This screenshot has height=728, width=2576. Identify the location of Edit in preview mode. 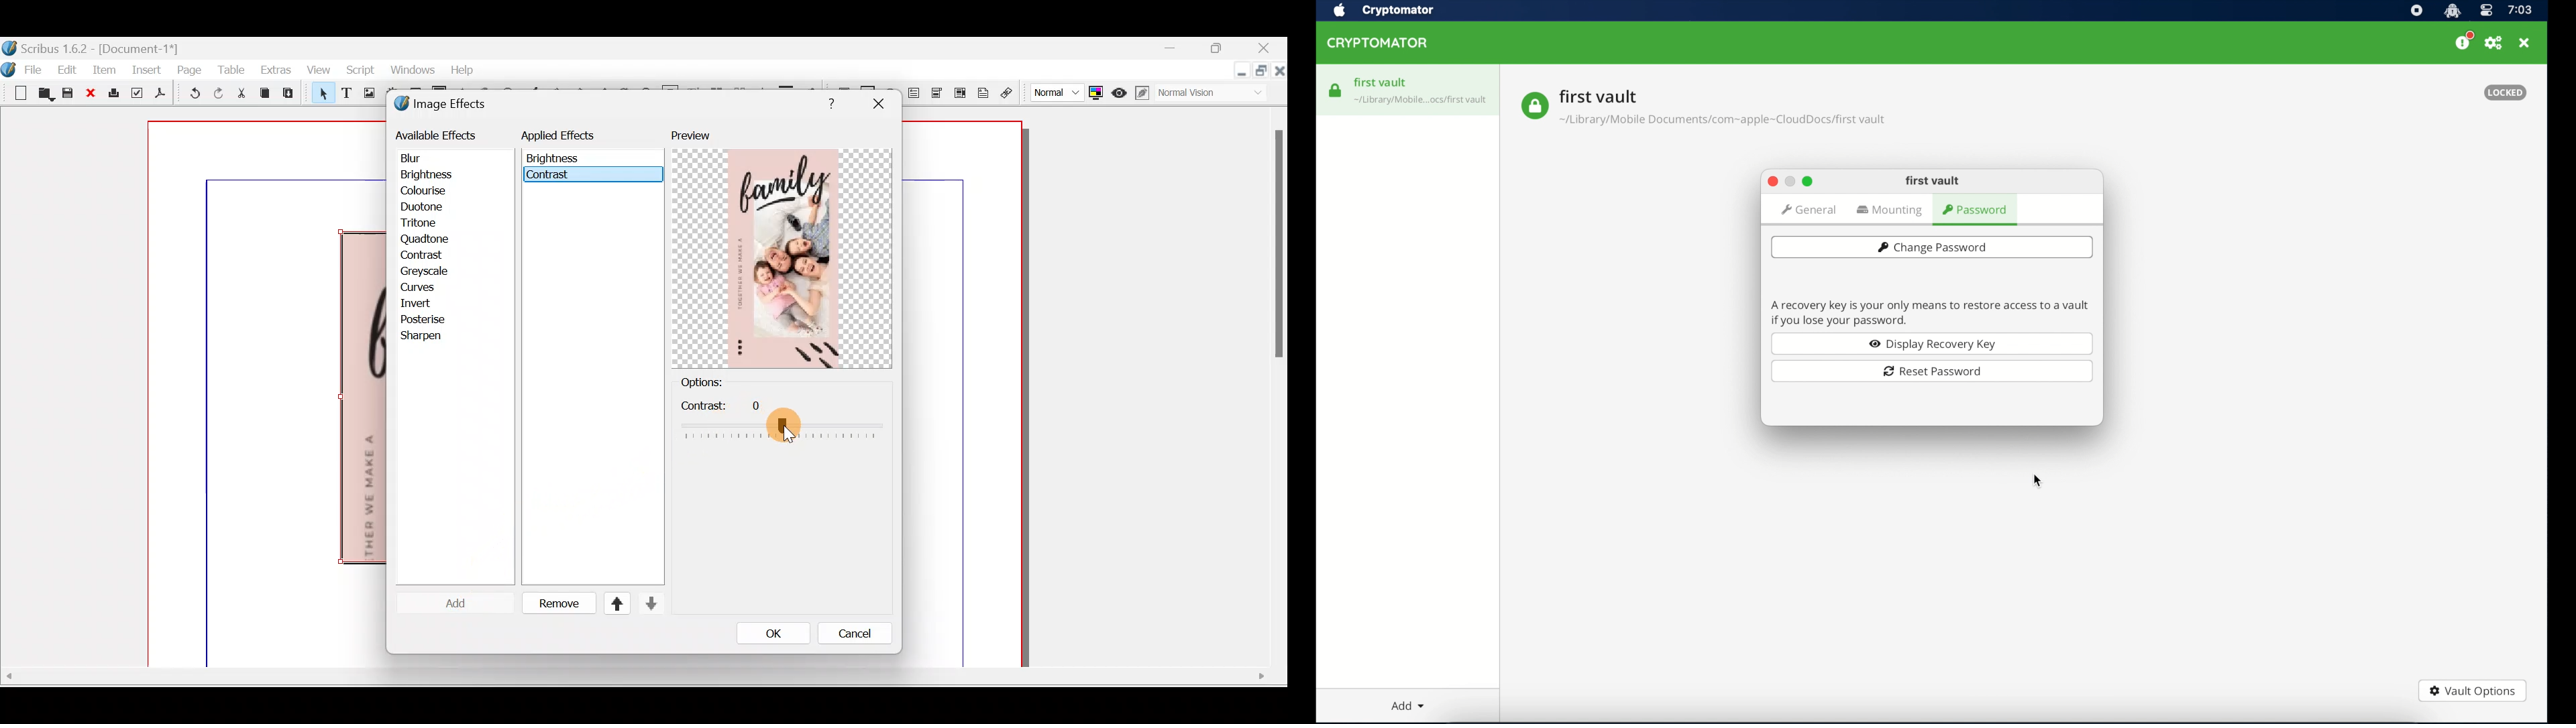
(1145, 93).